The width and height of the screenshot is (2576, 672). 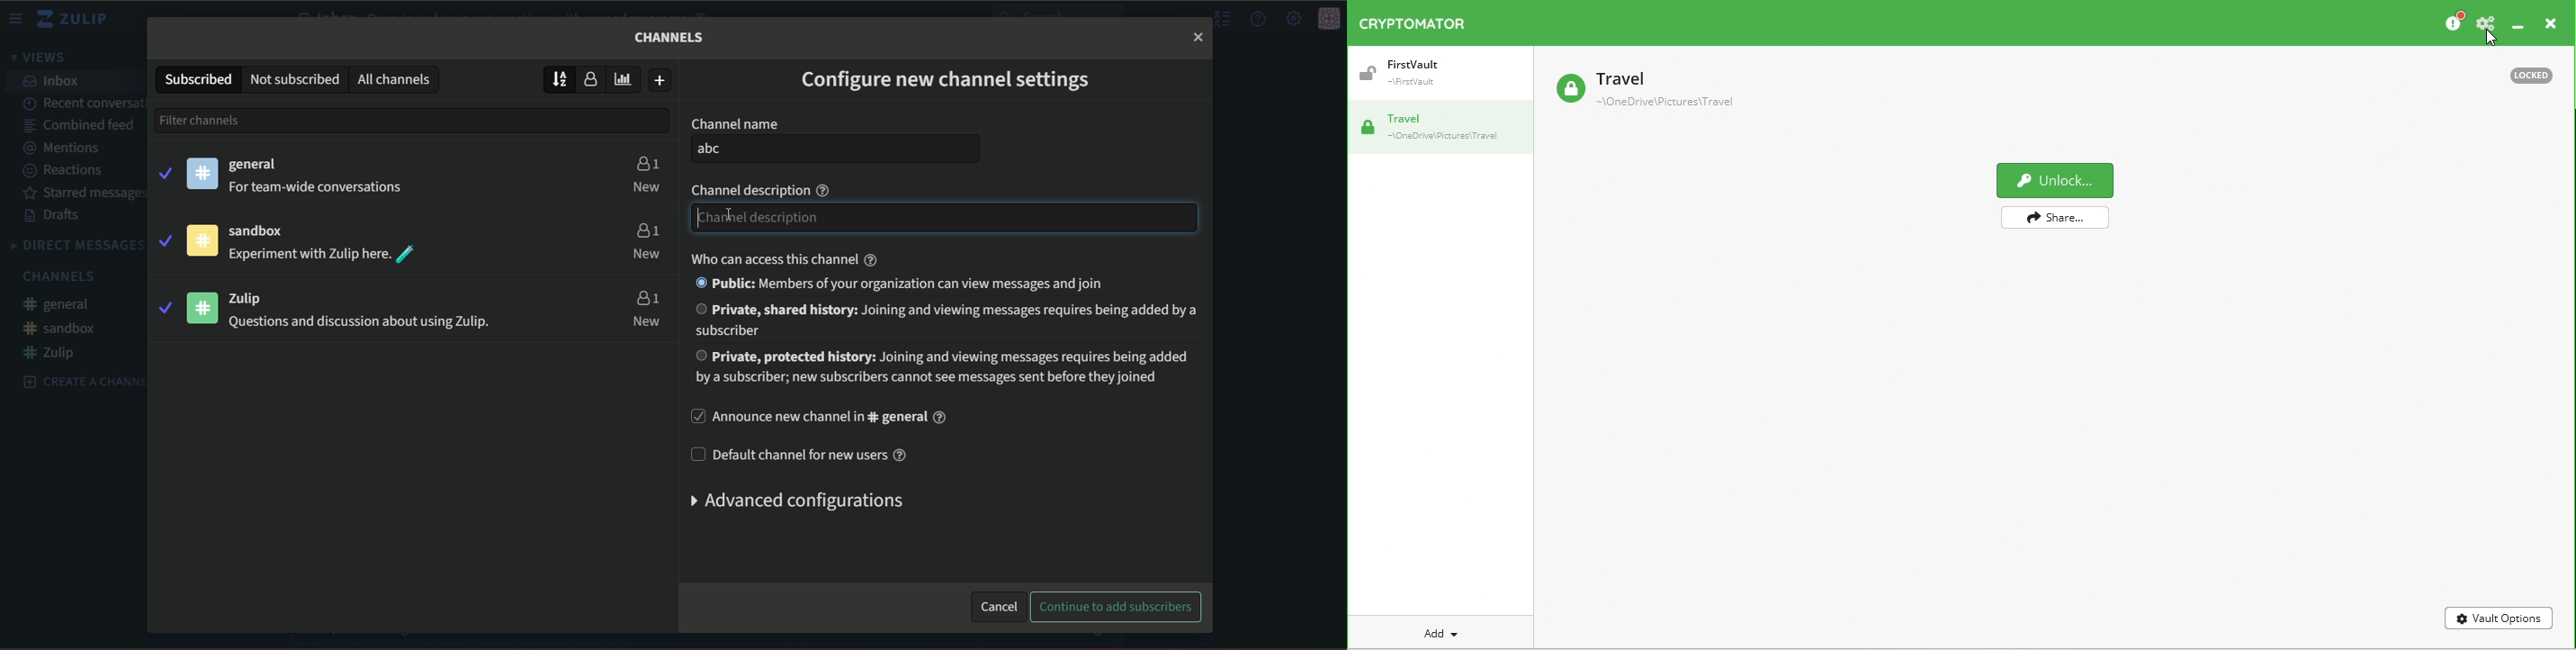 I want to click on channels, so click(x=671, y=37).